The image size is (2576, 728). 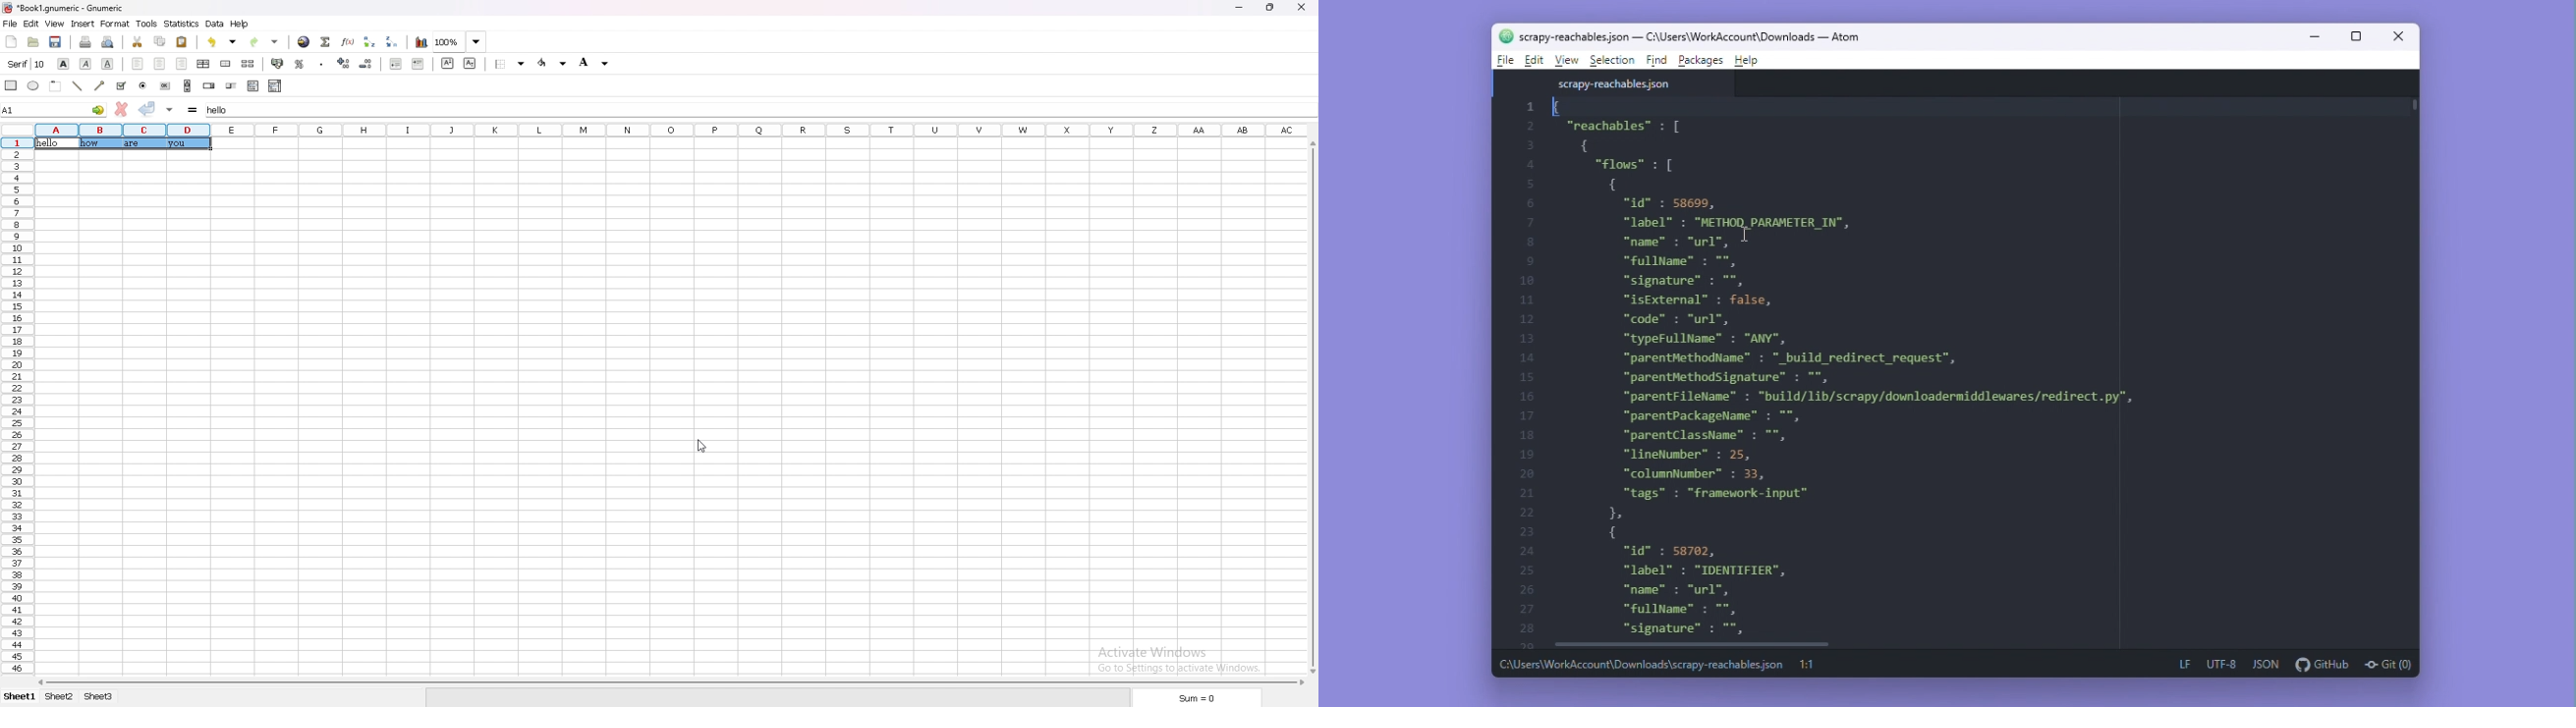 What do you see at coordinates (170, 109) in the screenshot?
I see `accept changes in all cells` at bounding box center [170, 109].